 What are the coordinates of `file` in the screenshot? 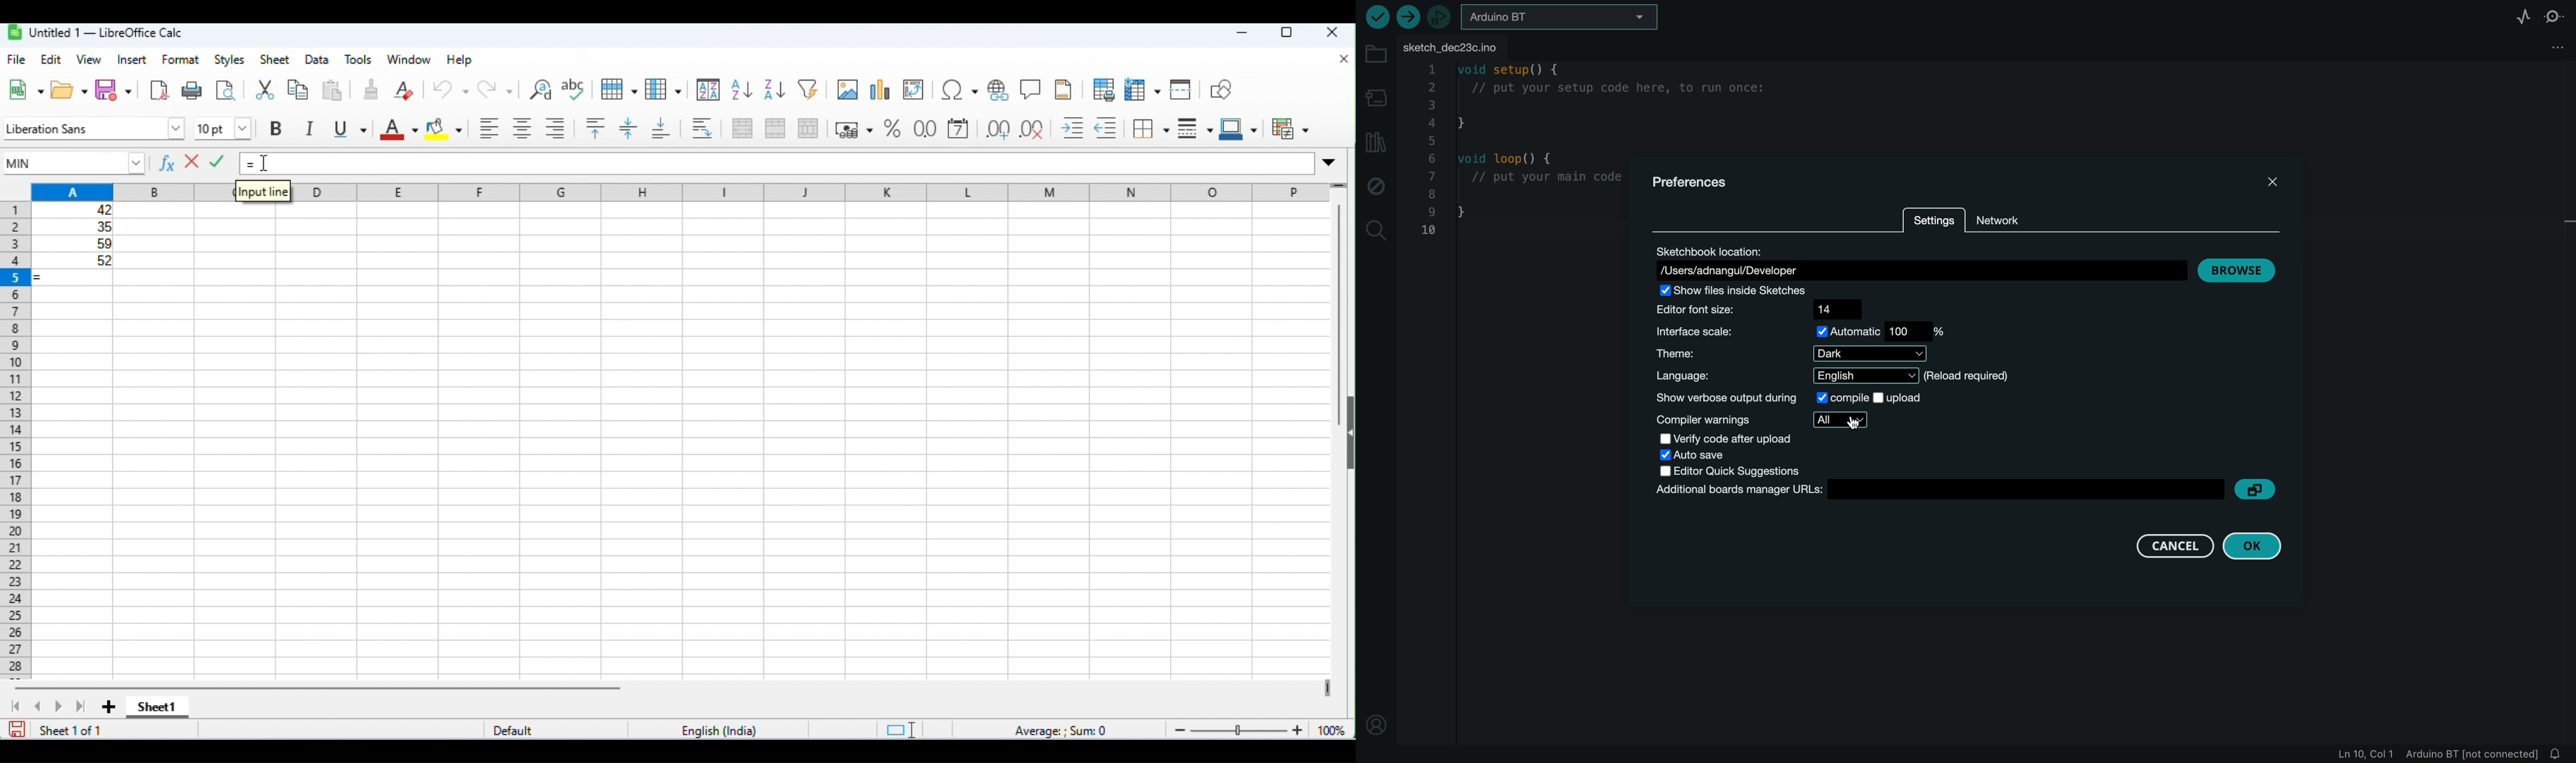 It's located at (18, 59).